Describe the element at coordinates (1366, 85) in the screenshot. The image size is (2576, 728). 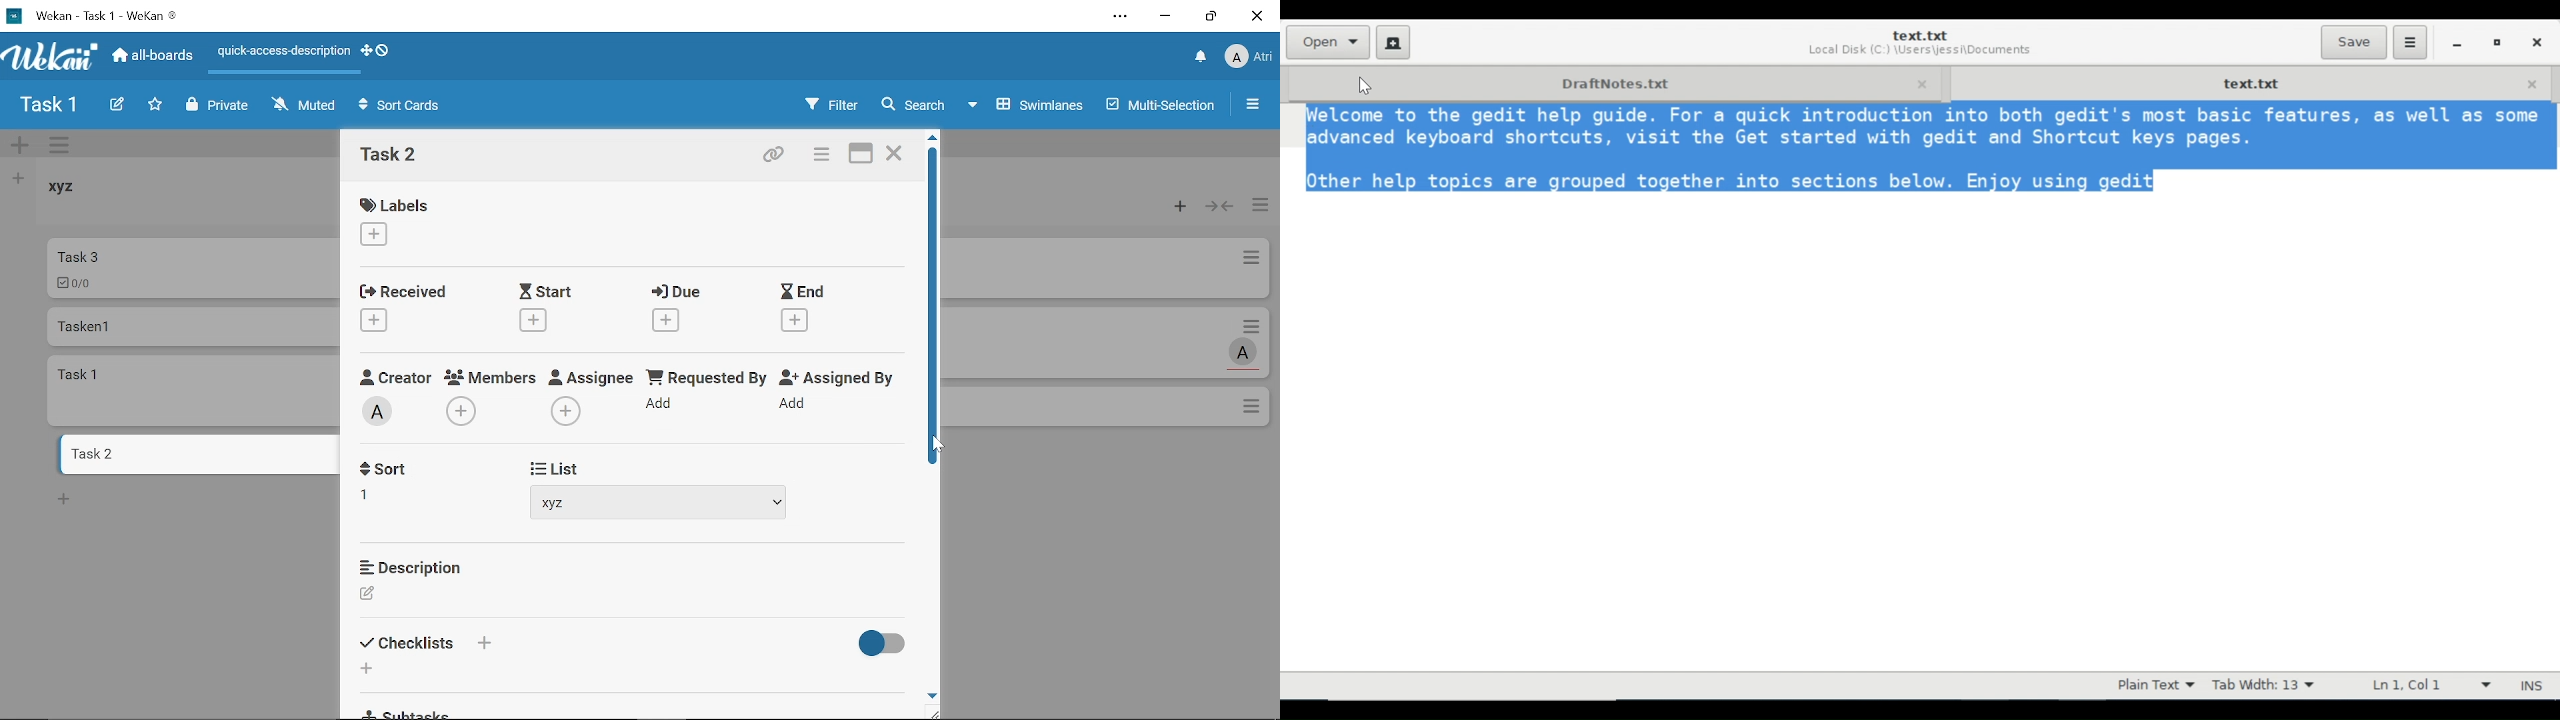
I see `Cursor` at that location.